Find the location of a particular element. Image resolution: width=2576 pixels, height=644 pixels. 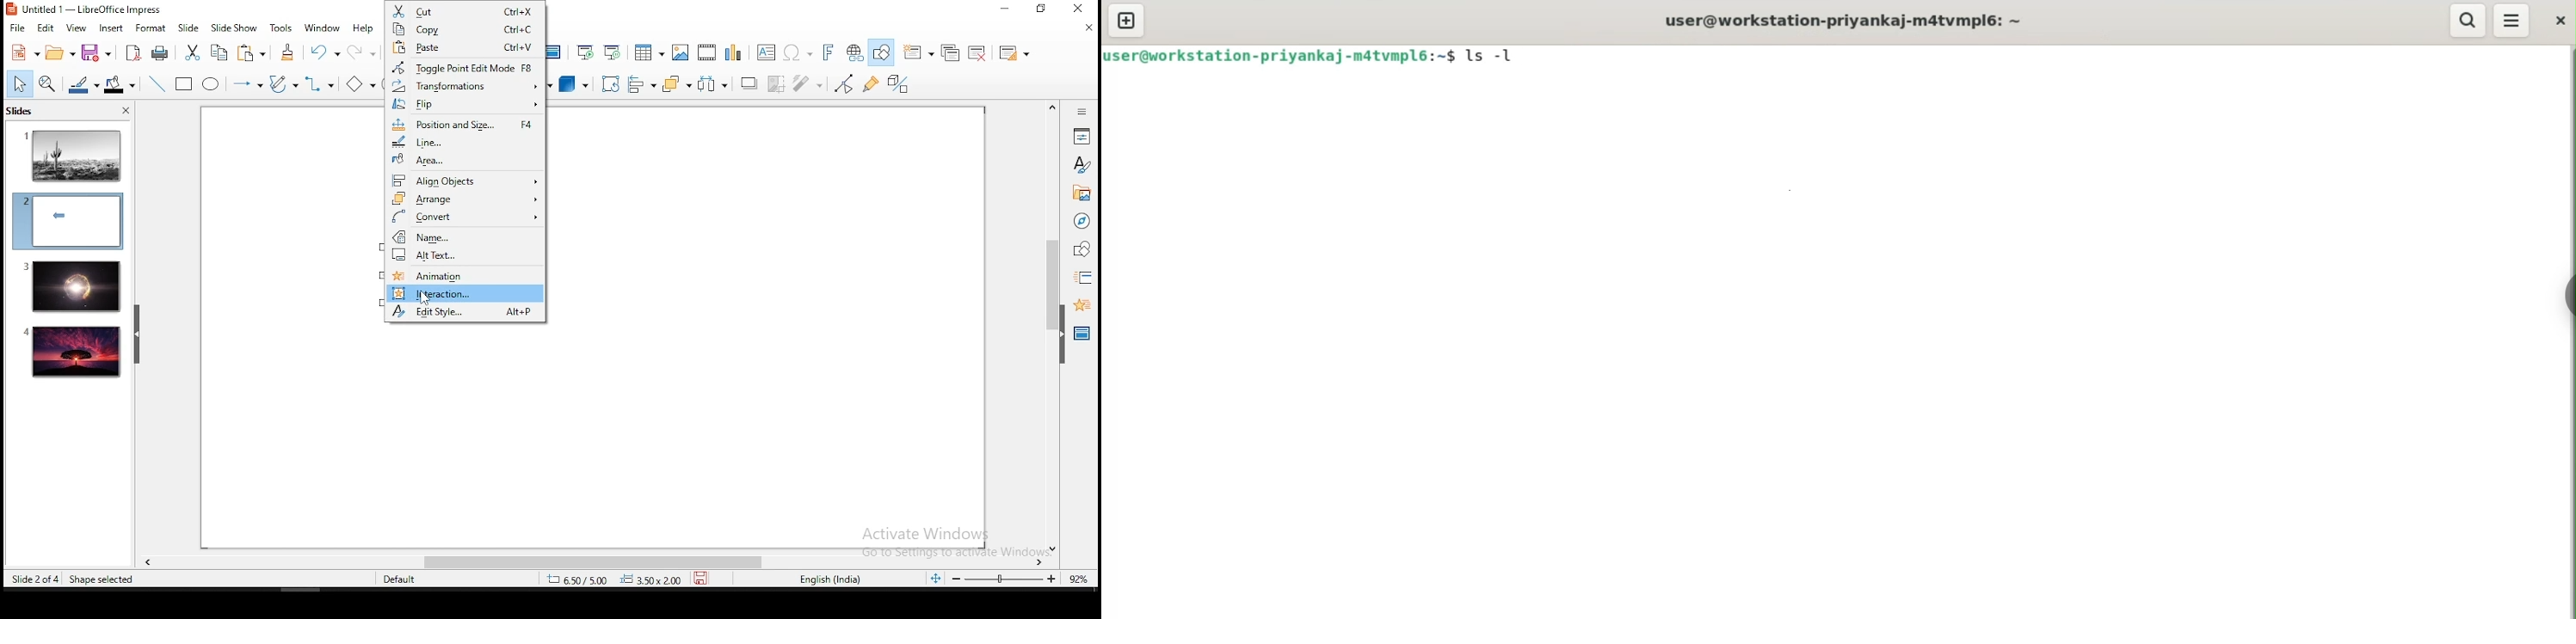

master slides is located at coordinates (1083, 332).